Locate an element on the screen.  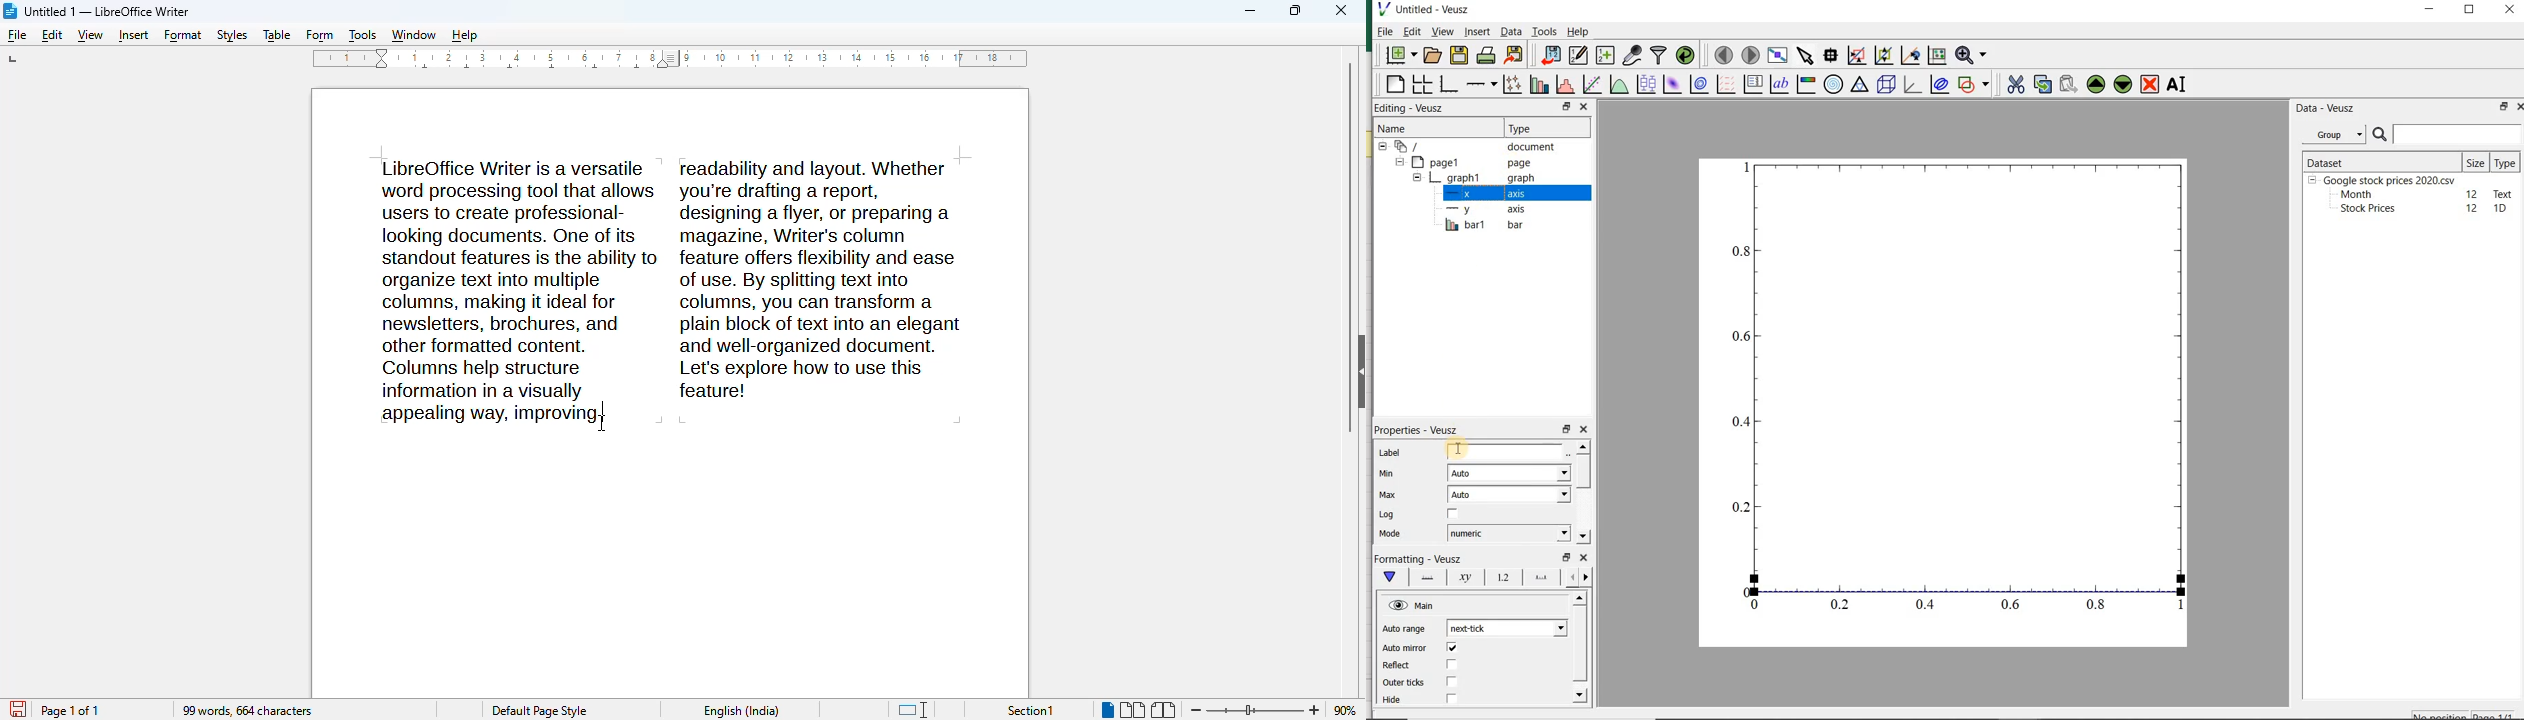
Min is located at coordinates (1388, 474).